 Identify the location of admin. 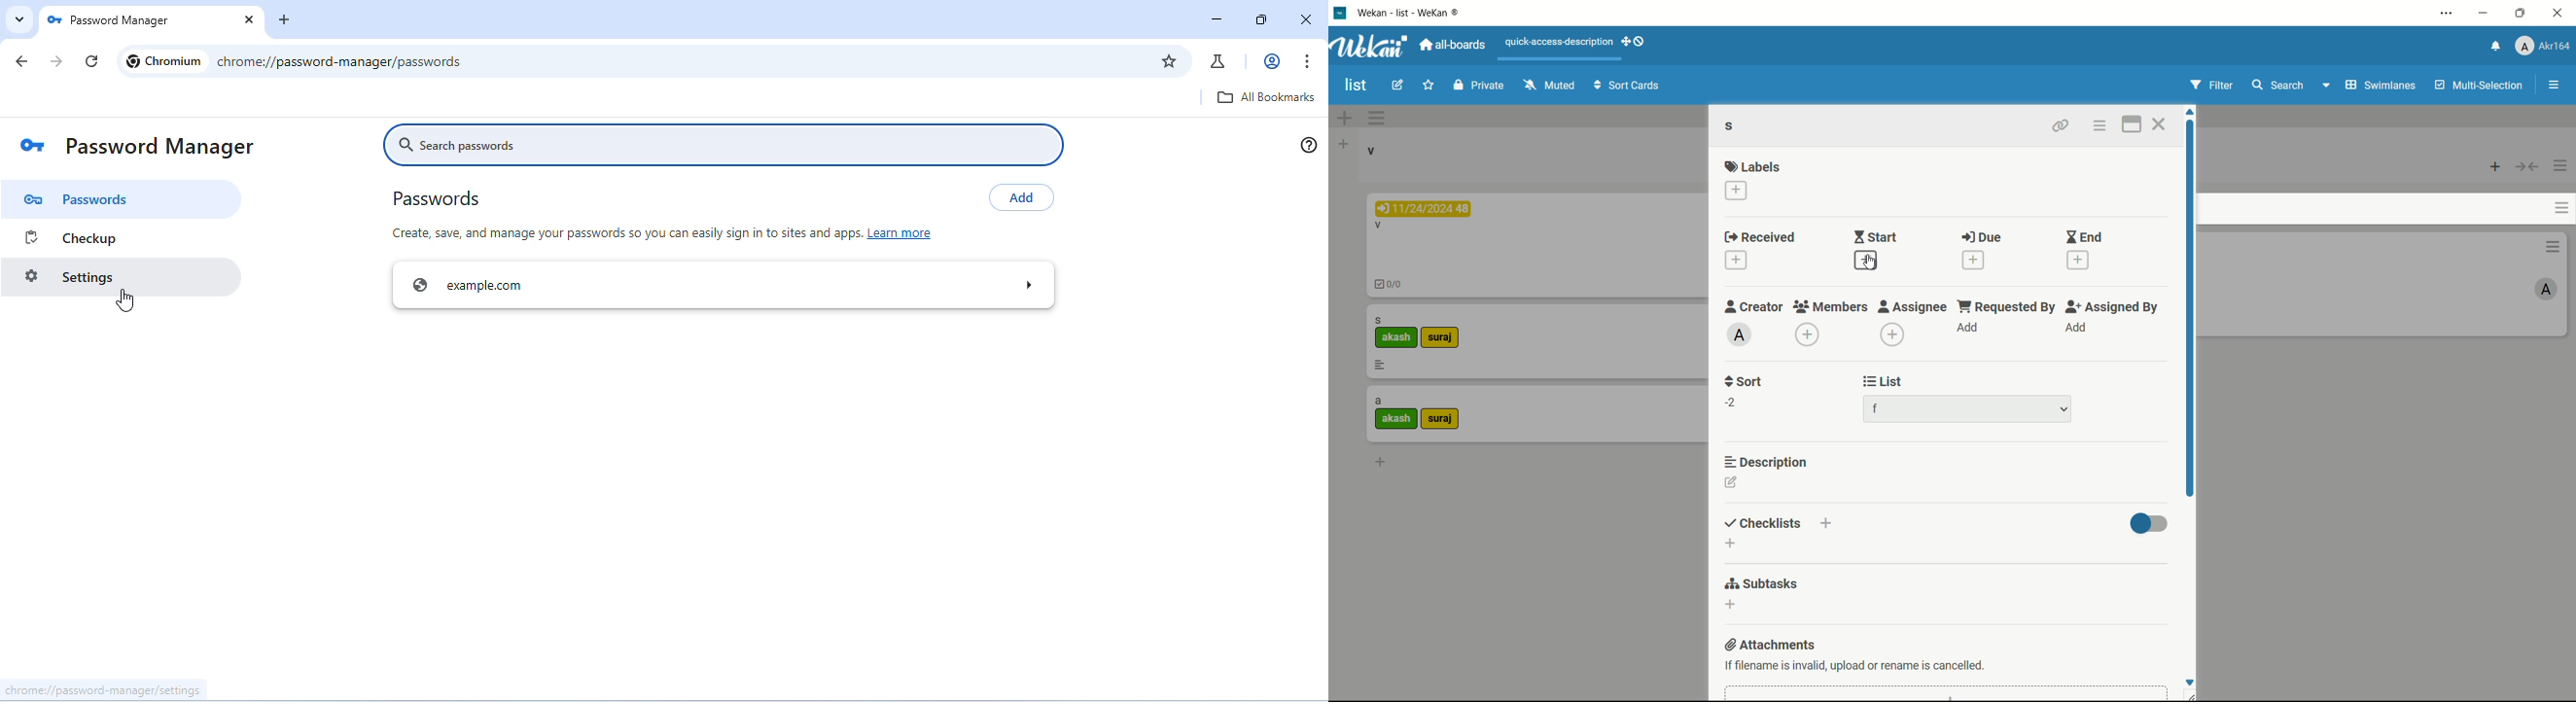
(1739, 335).